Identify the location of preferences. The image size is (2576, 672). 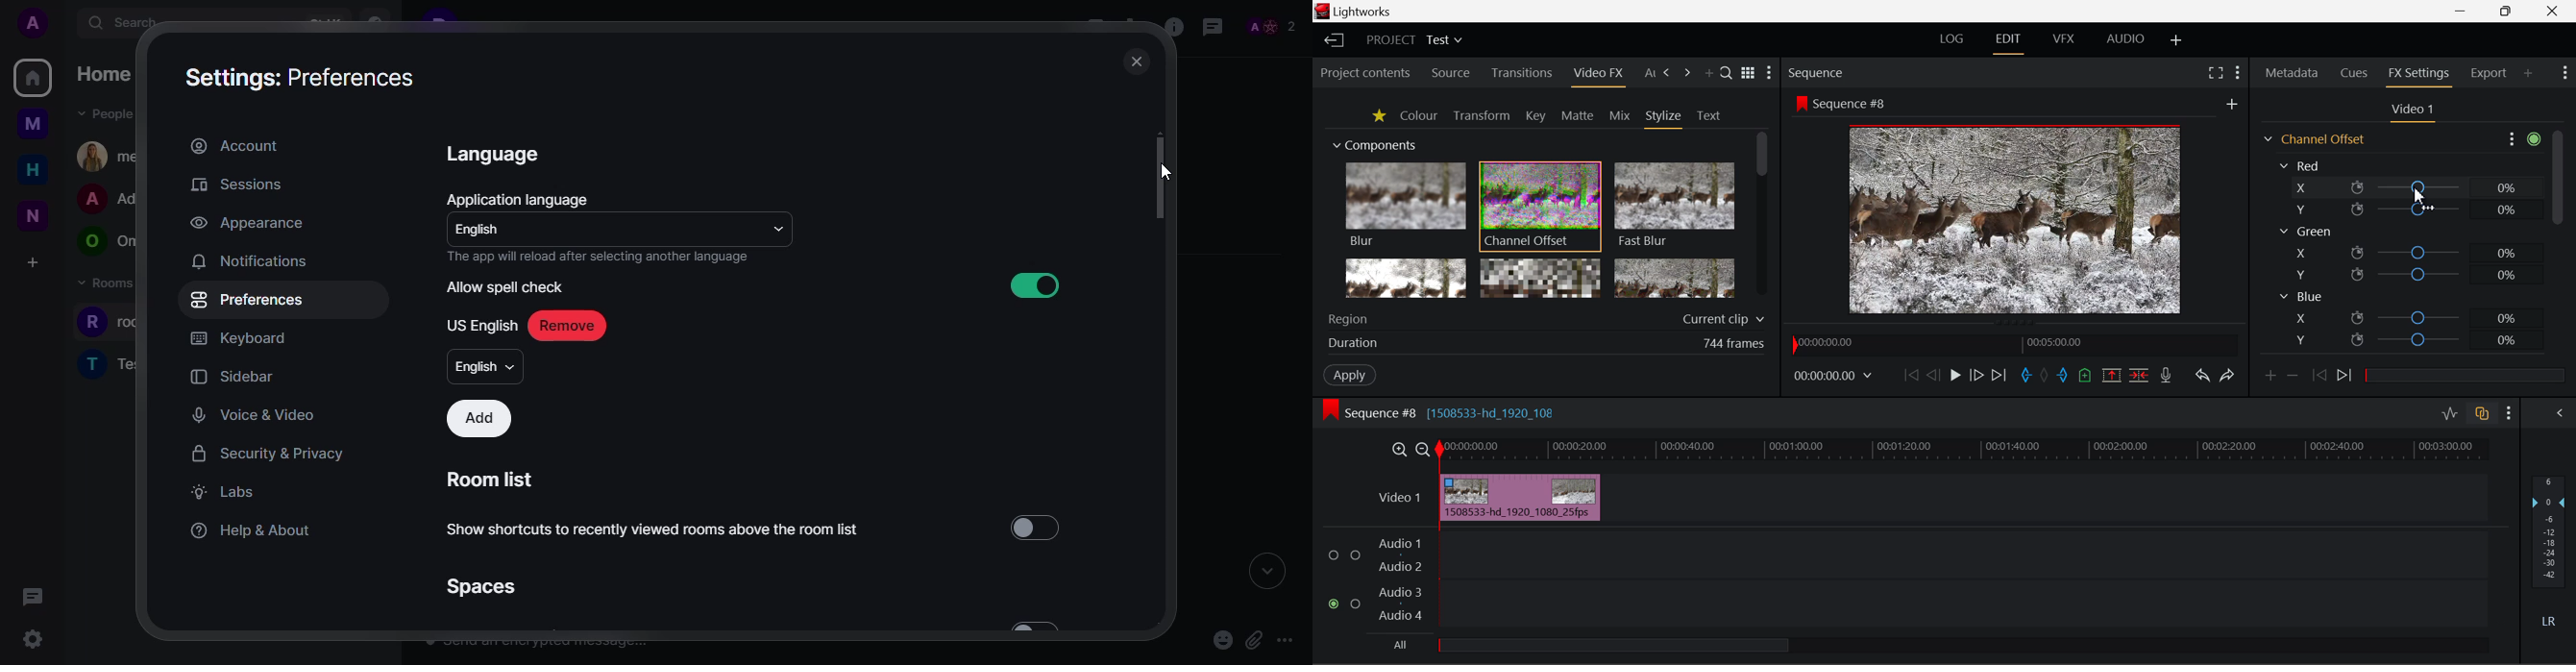
(248, 299).